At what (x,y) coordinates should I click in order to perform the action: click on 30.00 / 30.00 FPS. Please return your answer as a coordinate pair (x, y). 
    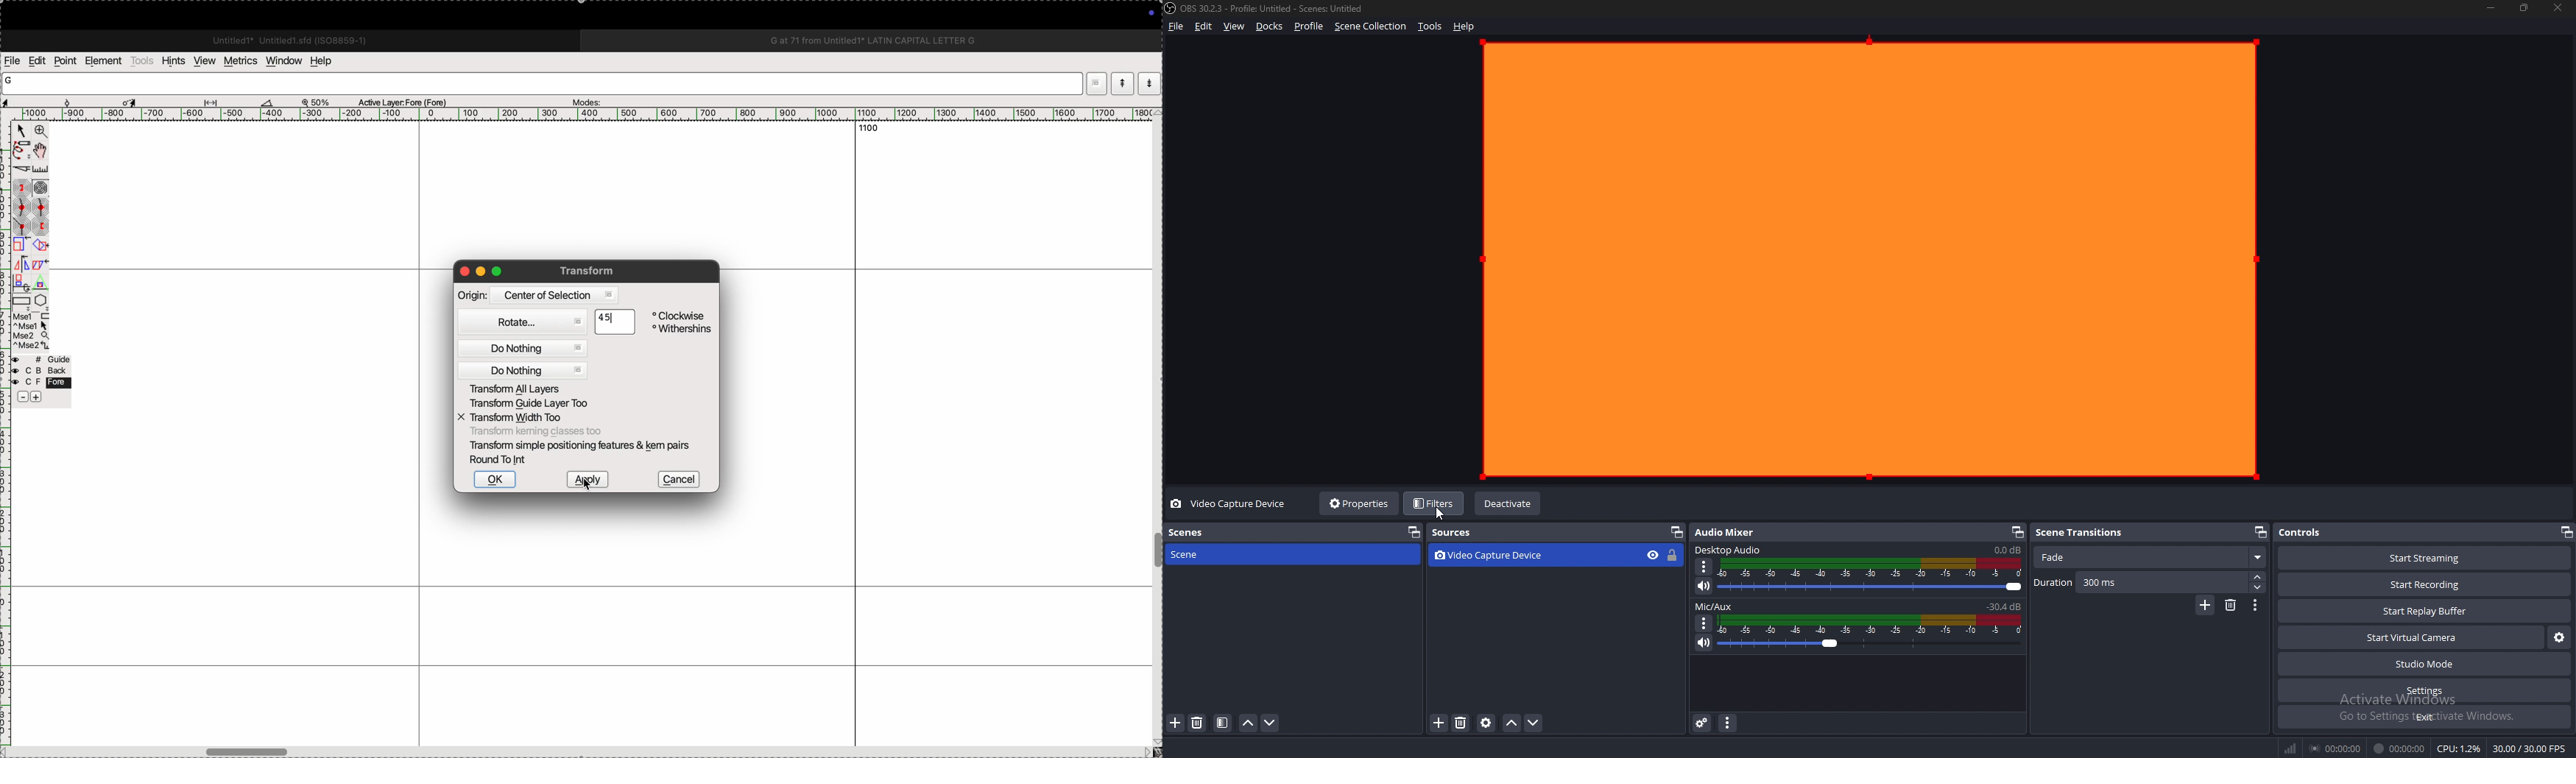
    Looking at the image, I should click on (2530, 748).